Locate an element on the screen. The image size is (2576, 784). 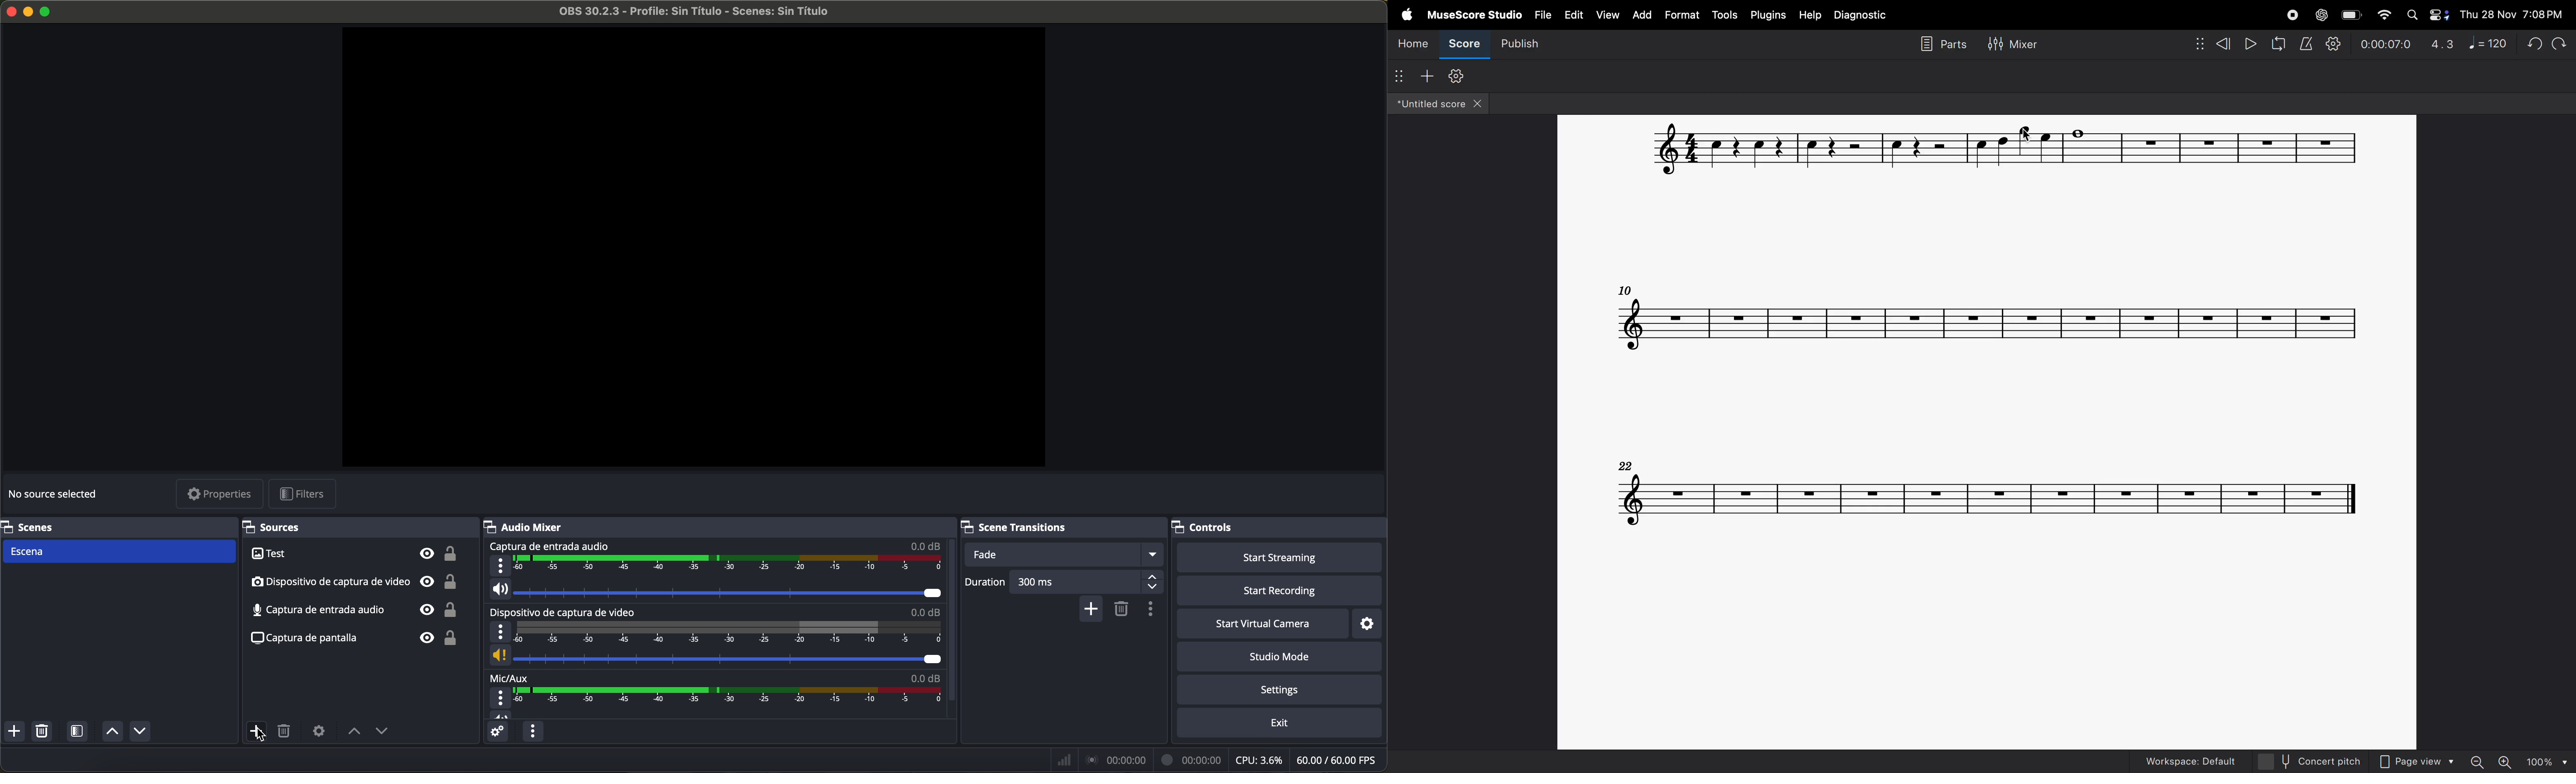
scenes is located at coordinates (38, 527).